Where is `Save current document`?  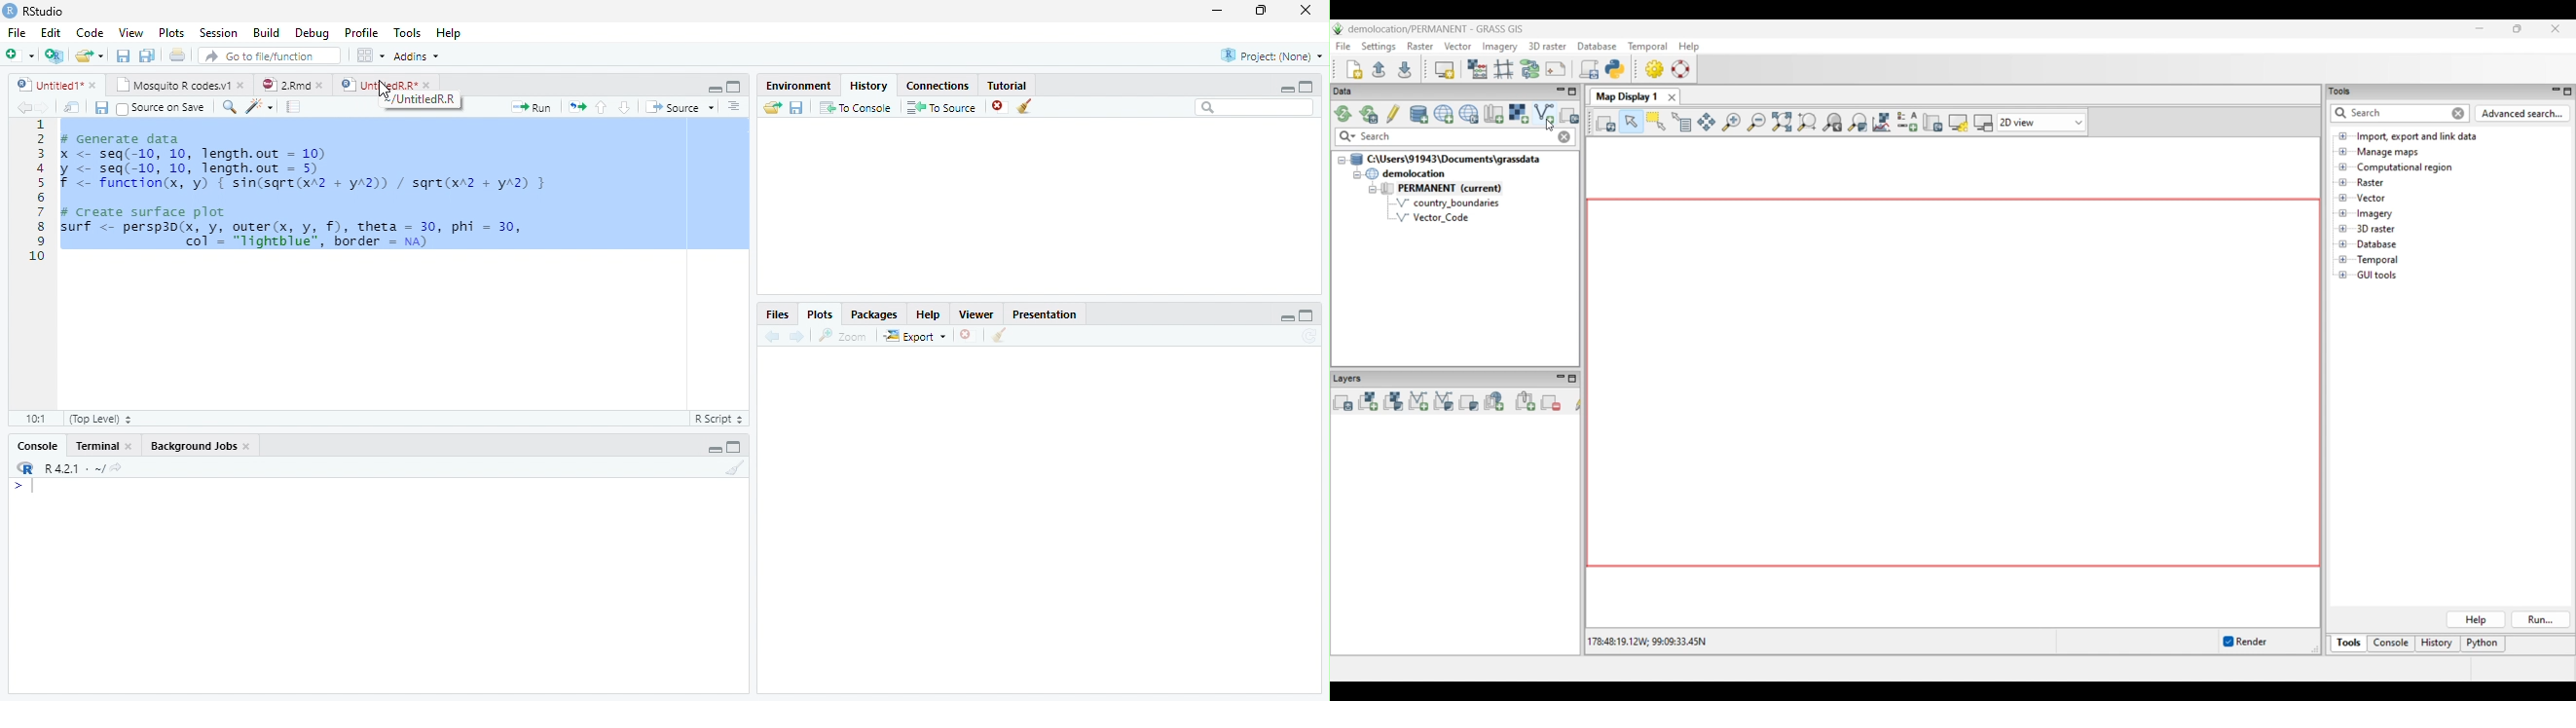
Save current document is located at coordinates (122, 55).